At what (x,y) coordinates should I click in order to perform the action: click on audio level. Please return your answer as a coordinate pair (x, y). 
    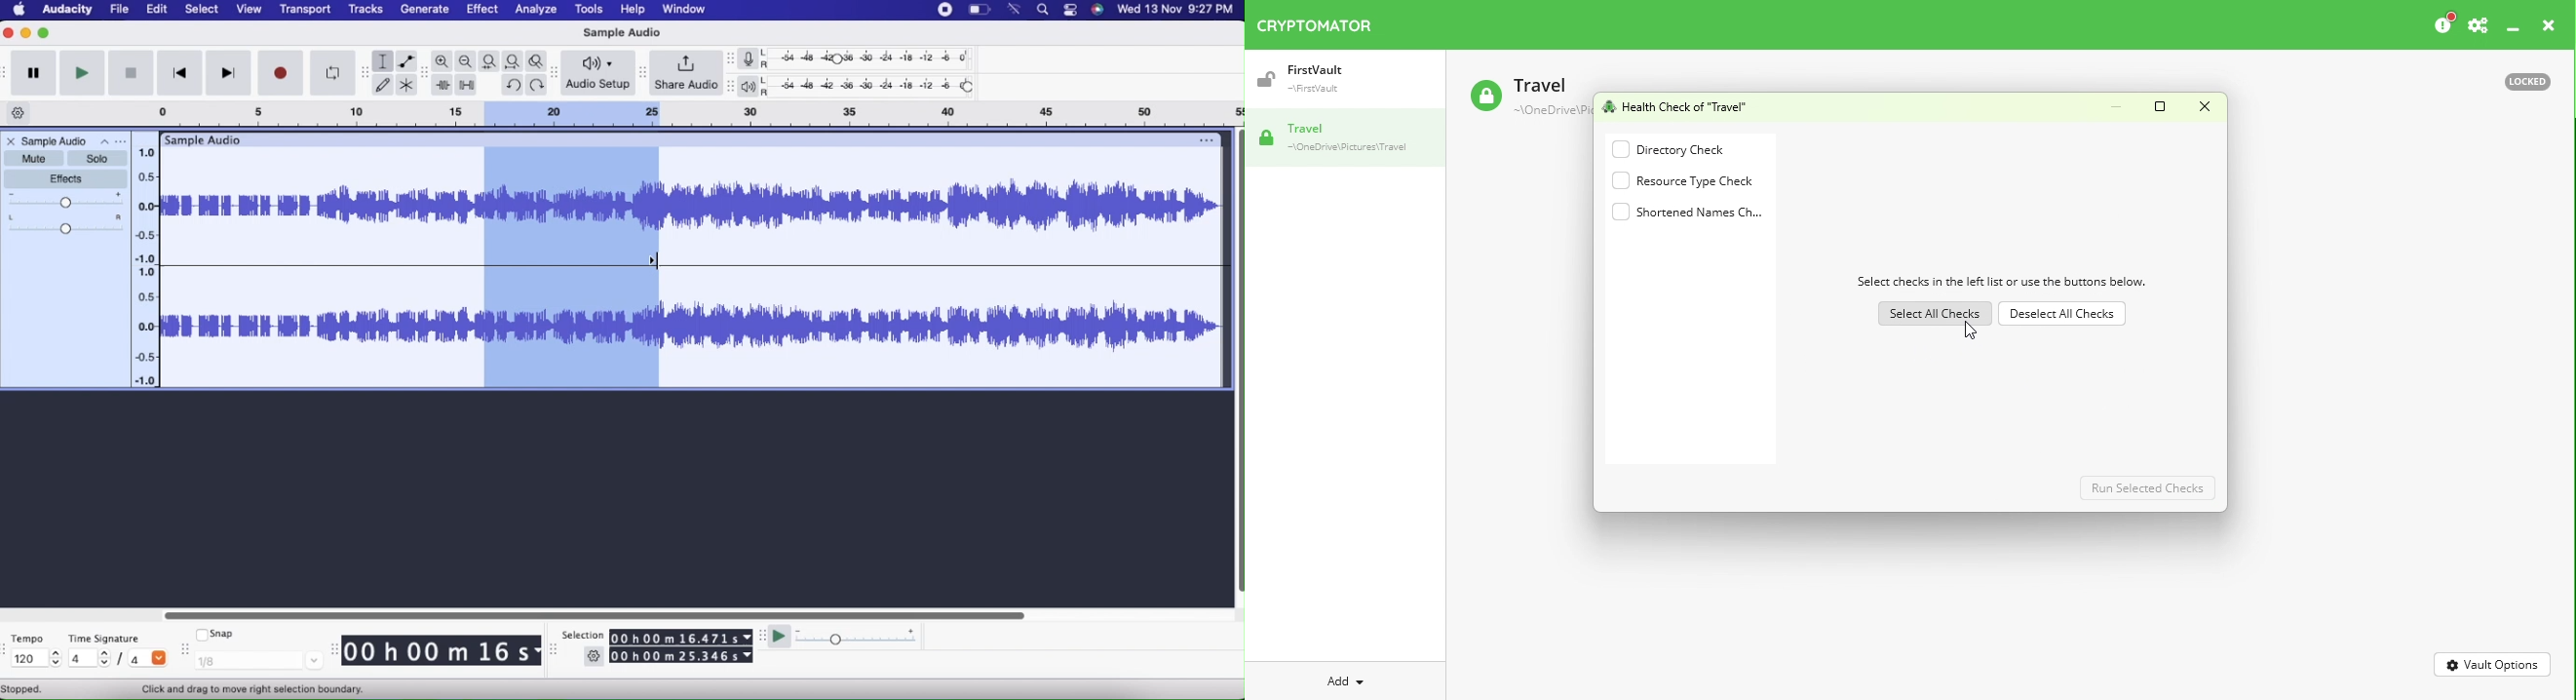
    Looking at the image, I should click on (147, 199).